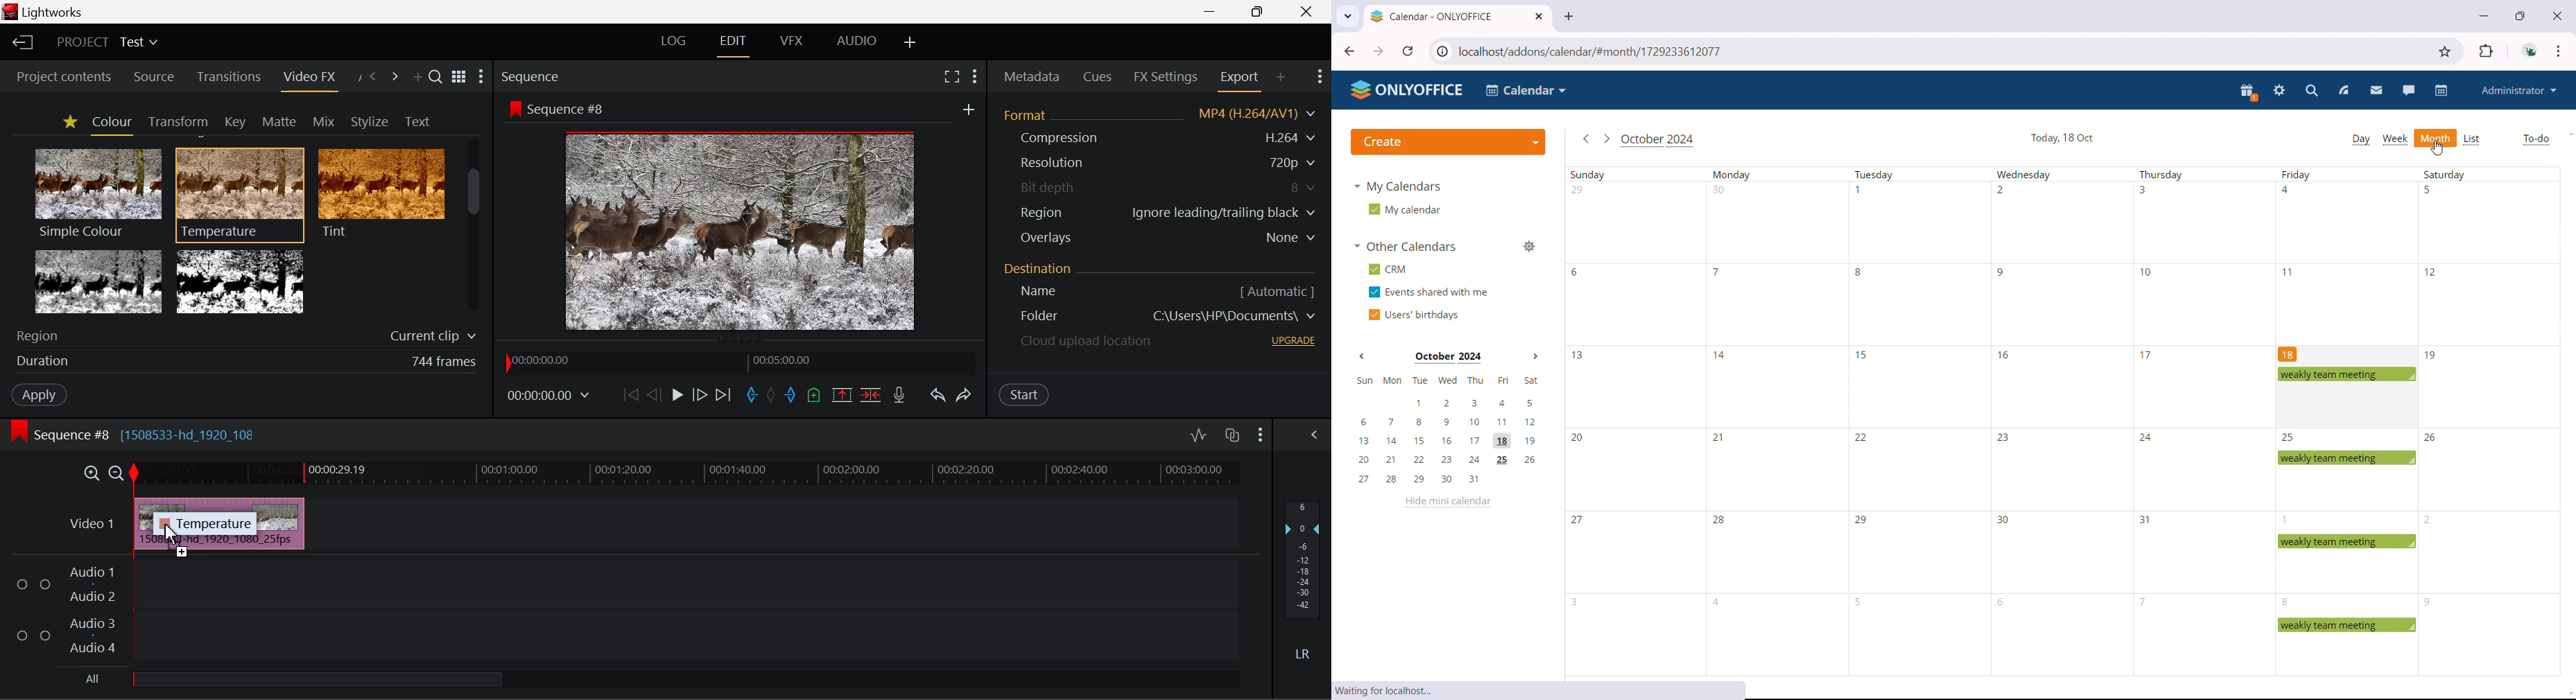  I want to click on Wednesday, so click(2054, 423).